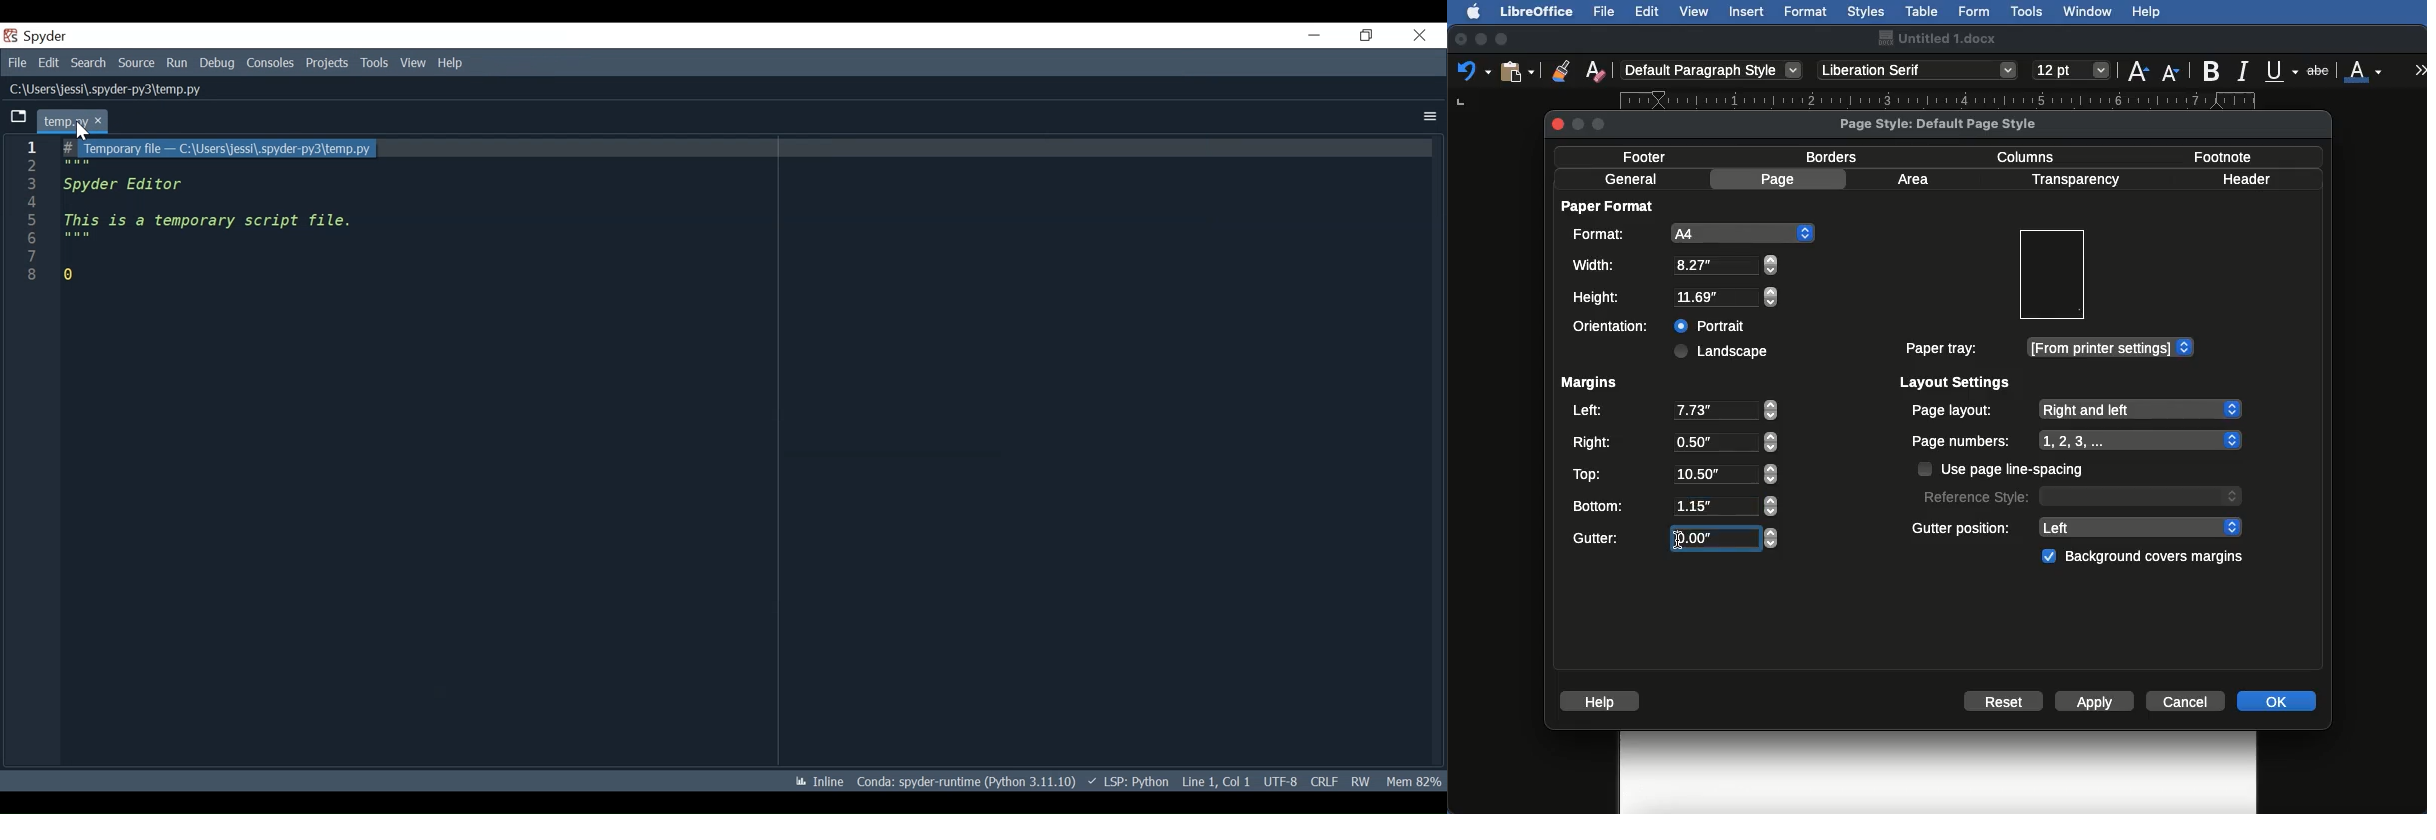  Describe the element at coordinates (721, 449) in the screenshot. I see `1 He SCT IVAN TIDY
5 wan
3 Spyder Editor
4
=) This is a temporary script file.
5 wen
7
8 0` at that location.